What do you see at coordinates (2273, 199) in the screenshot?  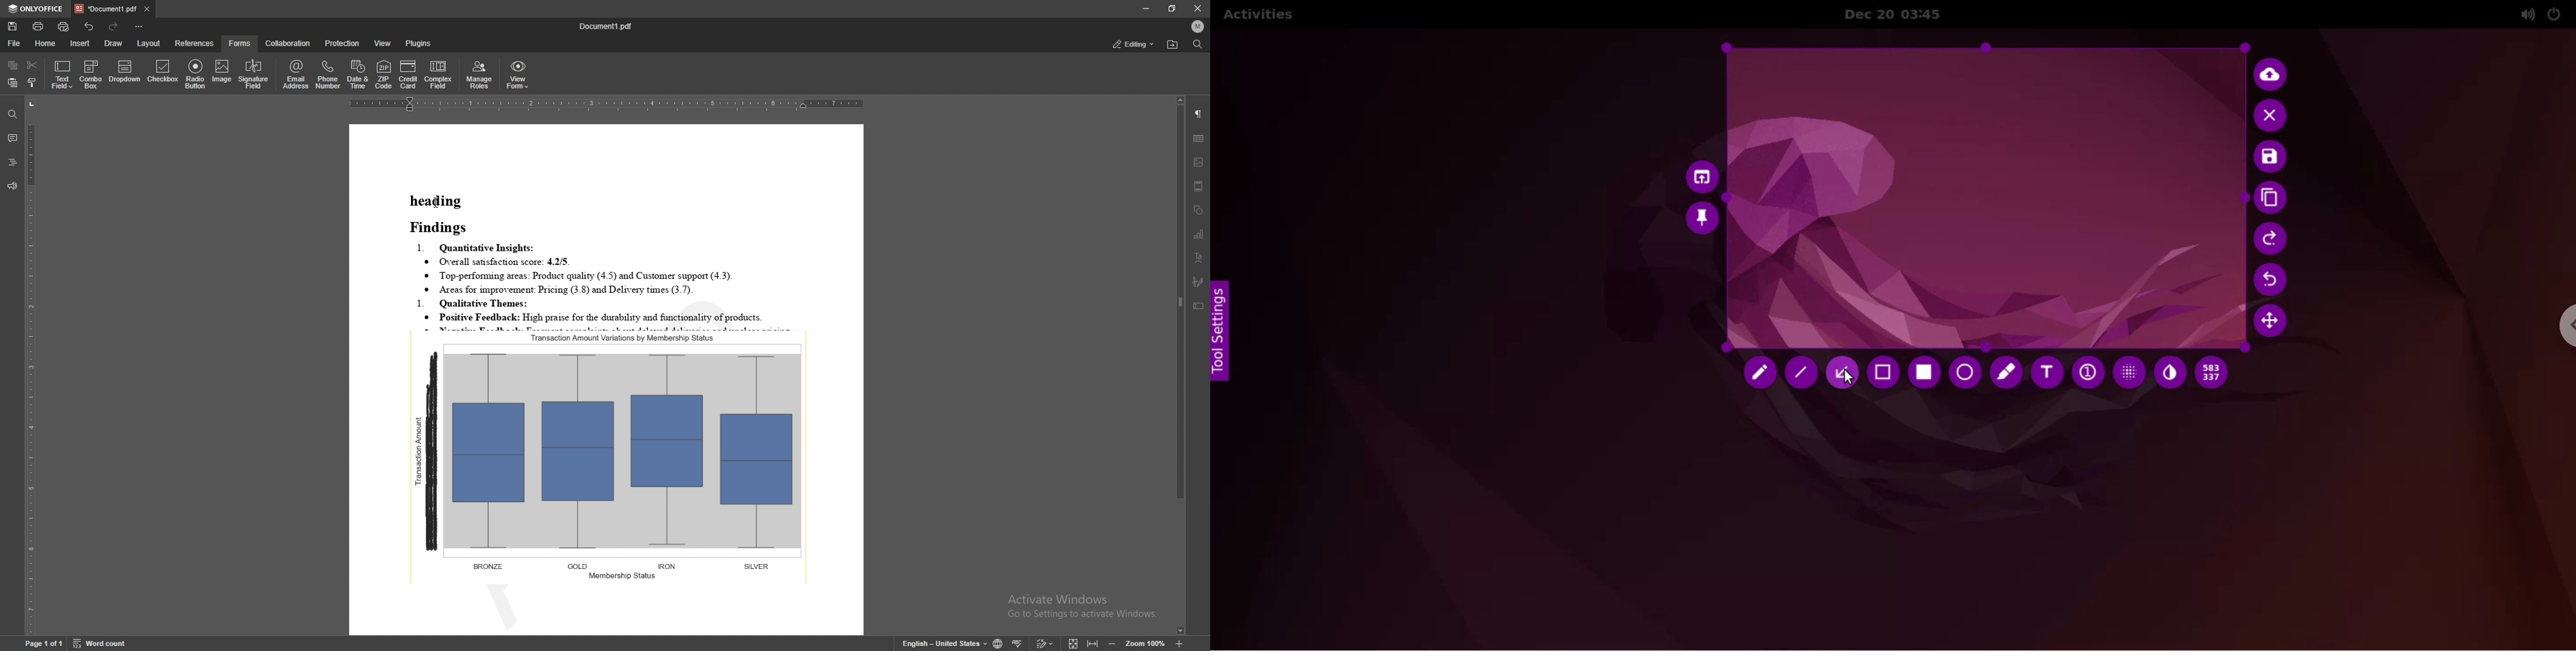 I see `copy to clipboard` at bounding box center [2273, 199].